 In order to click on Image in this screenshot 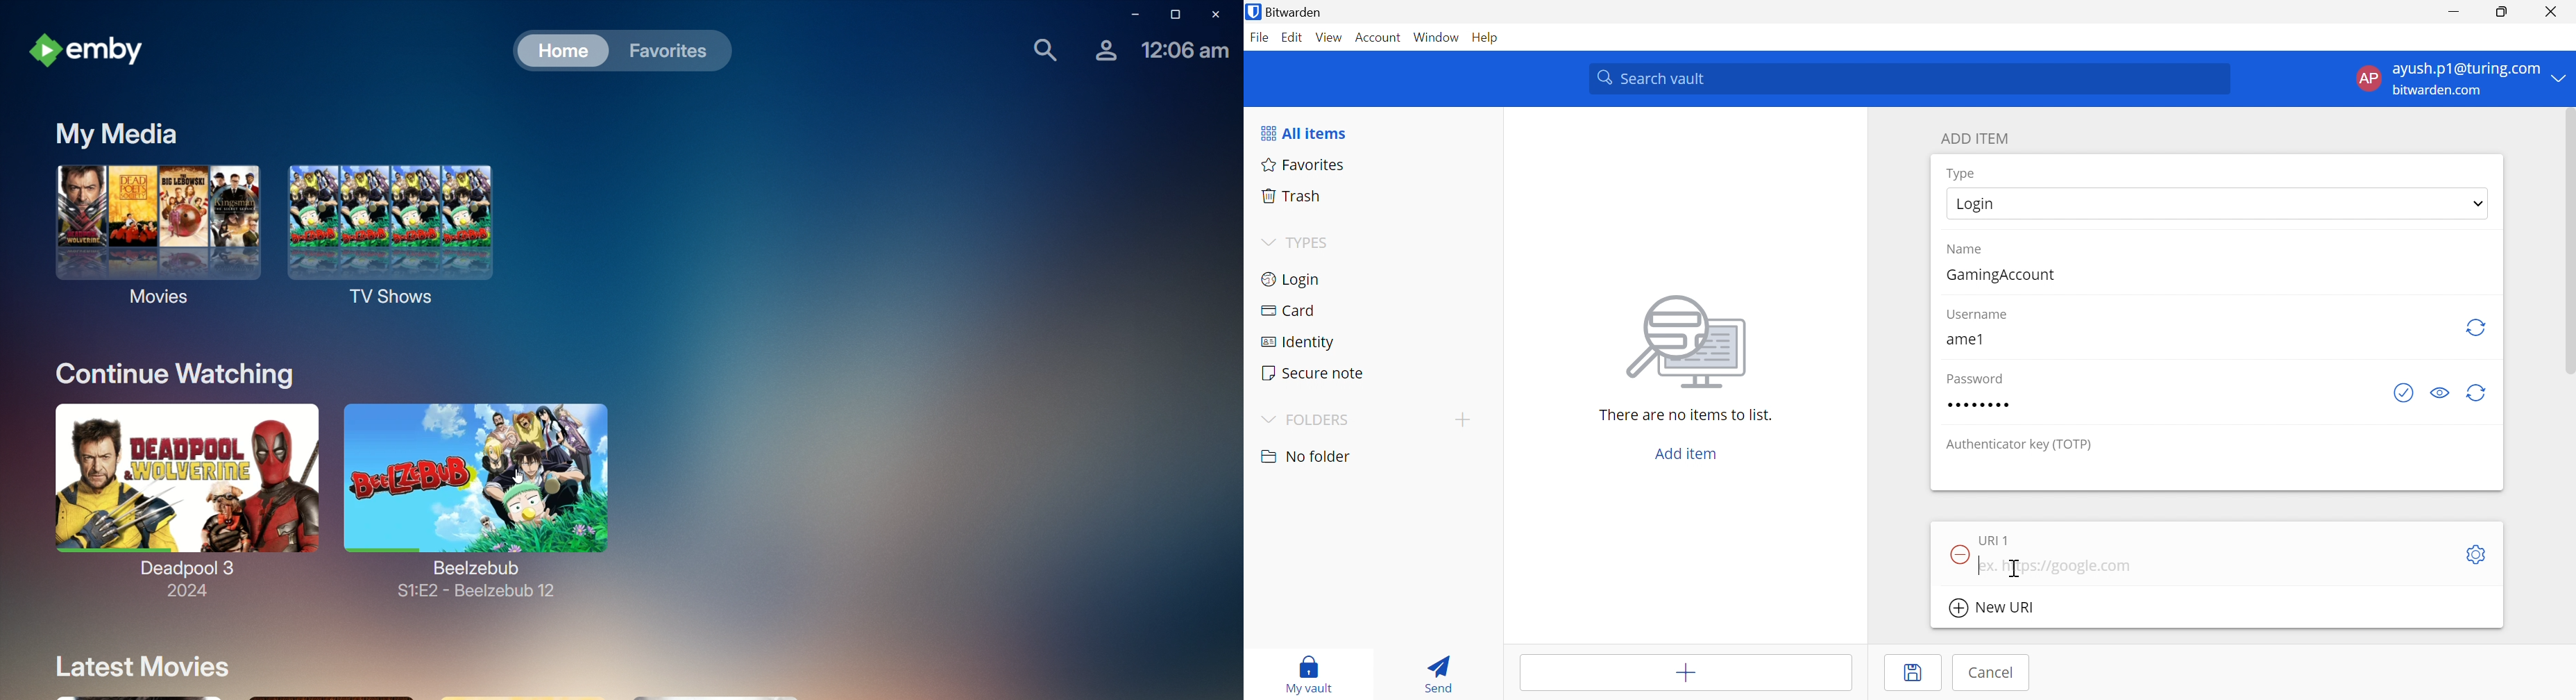, I will do `click(1690, 341)`.